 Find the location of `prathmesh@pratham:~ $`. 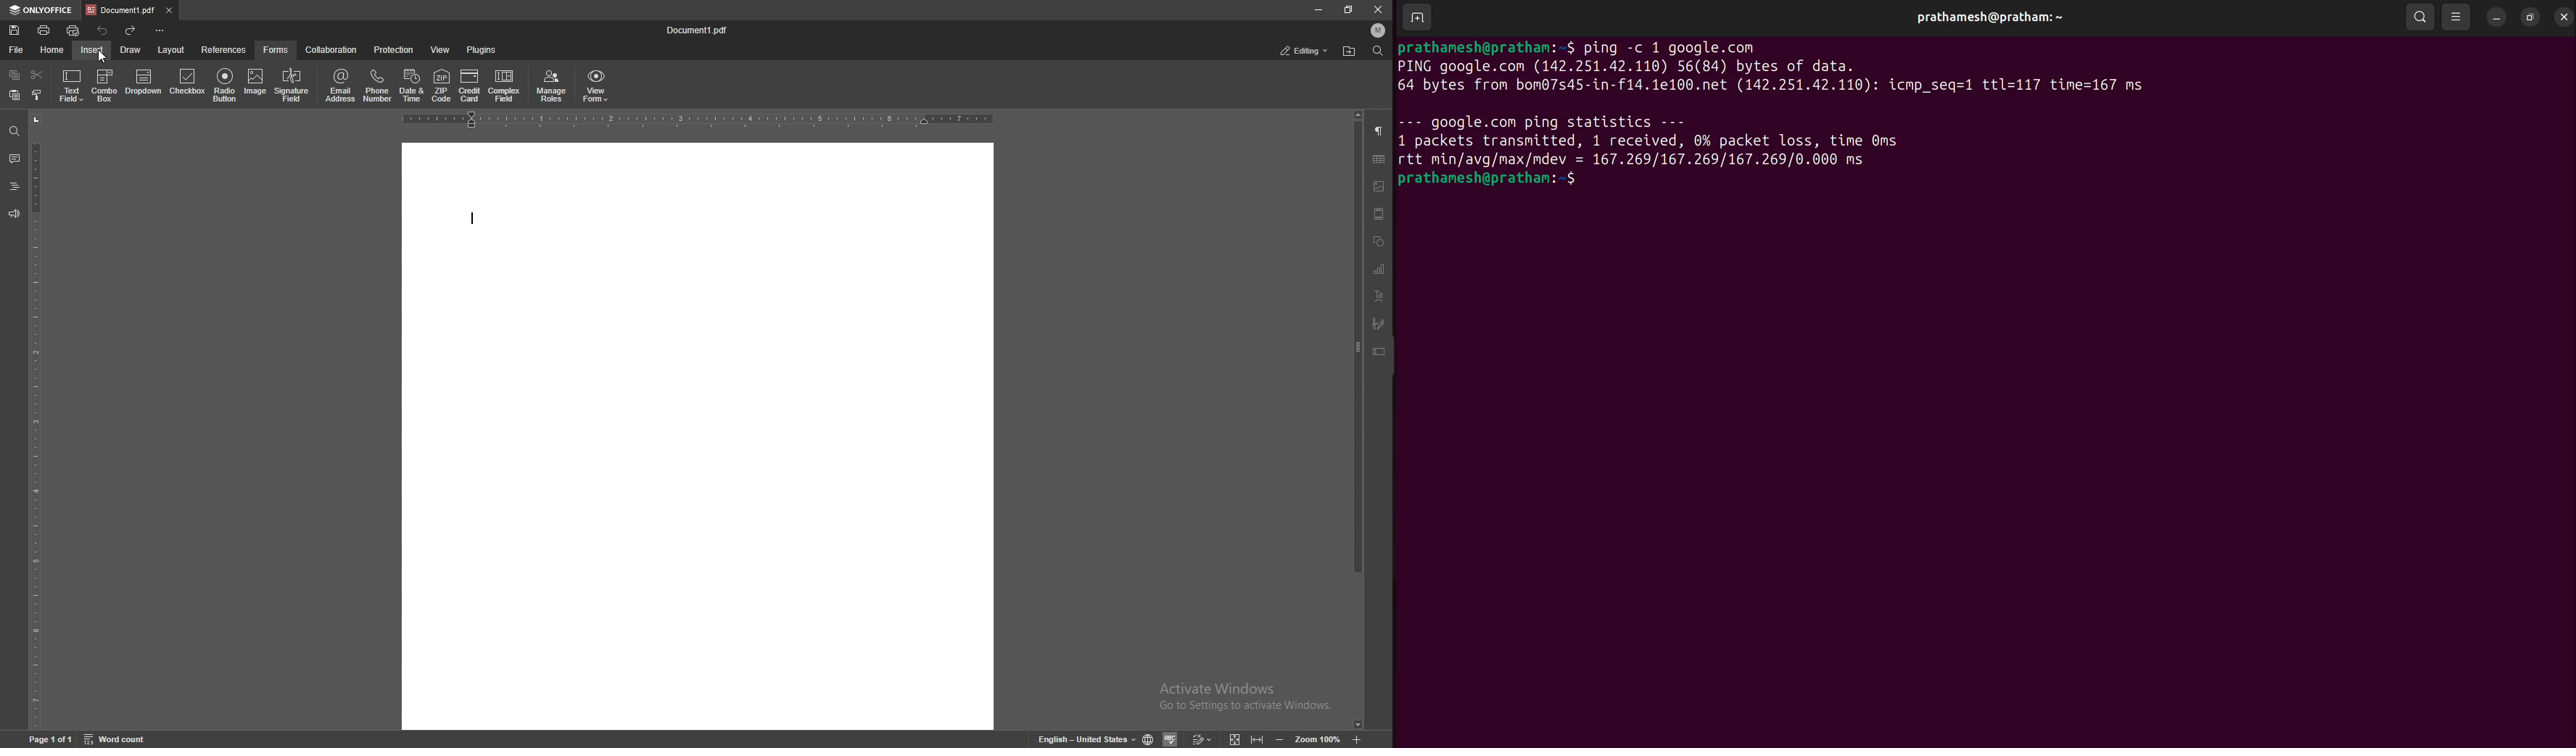

prathmesh@pratham:~ $ is located at coordinates (1487, 45).